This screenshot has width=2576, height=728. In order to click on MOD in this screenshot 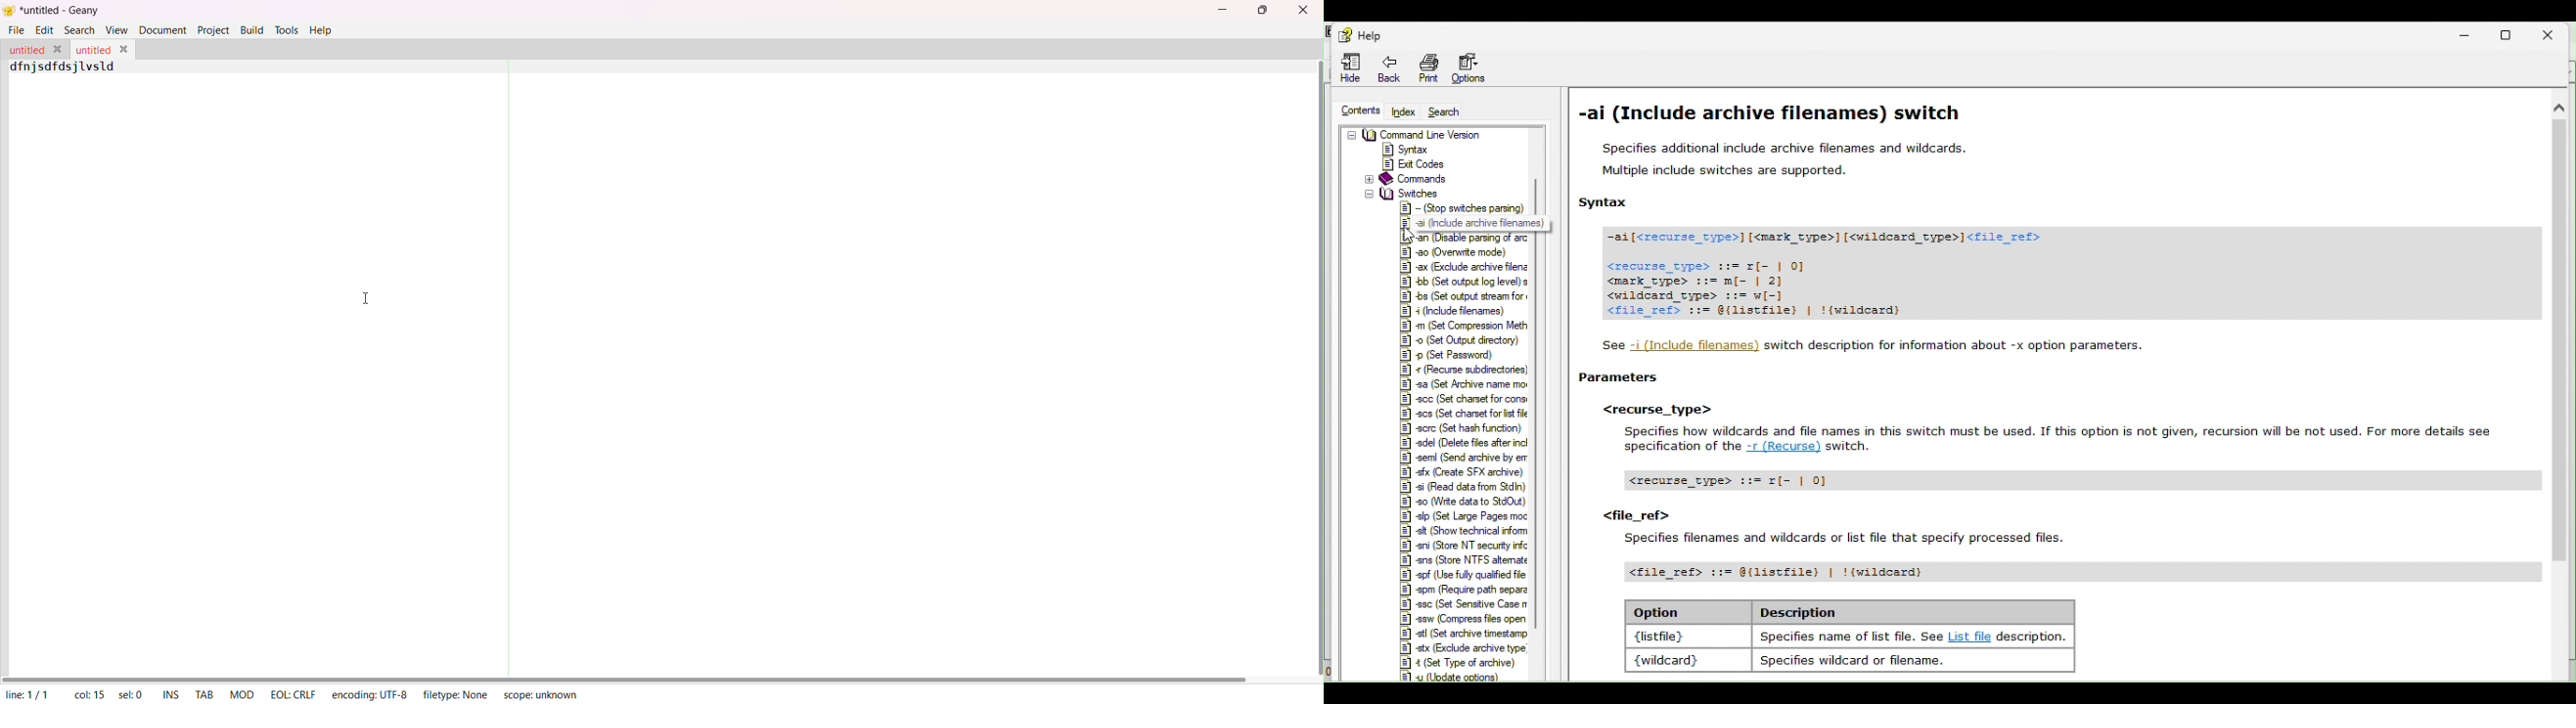, I will do `click(240, 694)`.